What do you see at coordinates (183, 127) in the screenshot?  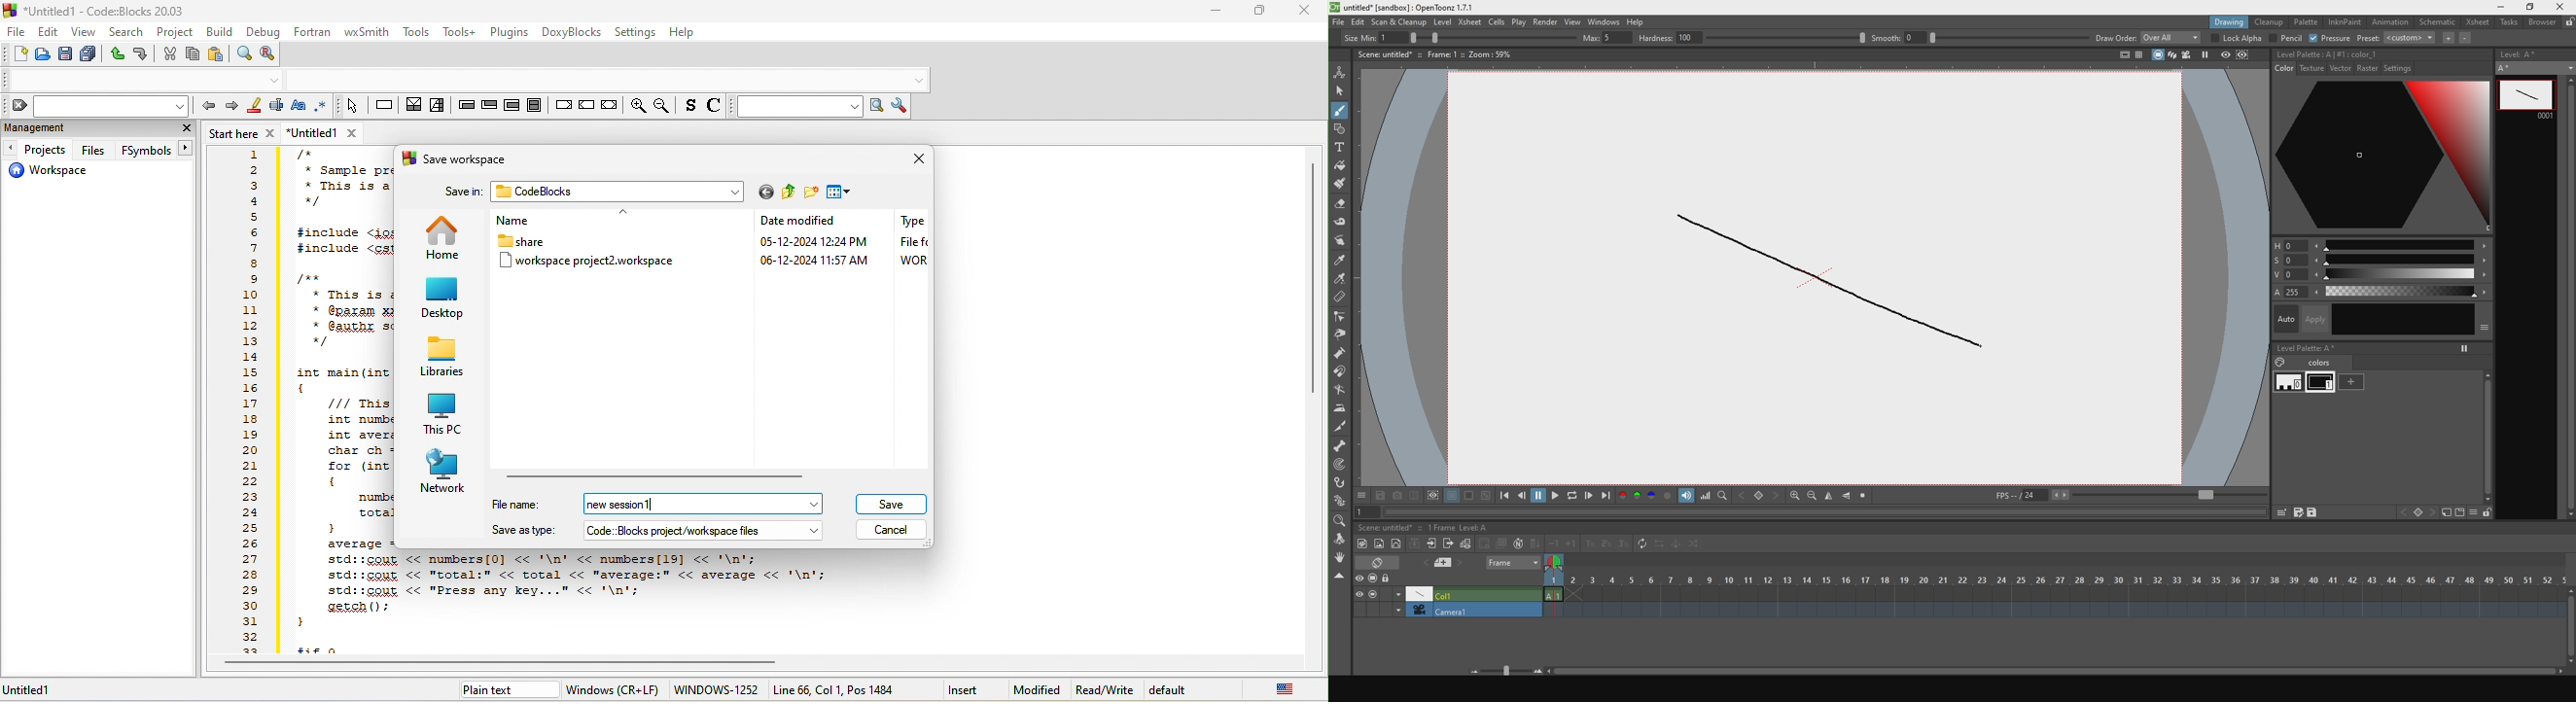 I see `close` at bounding box center [183, 127].